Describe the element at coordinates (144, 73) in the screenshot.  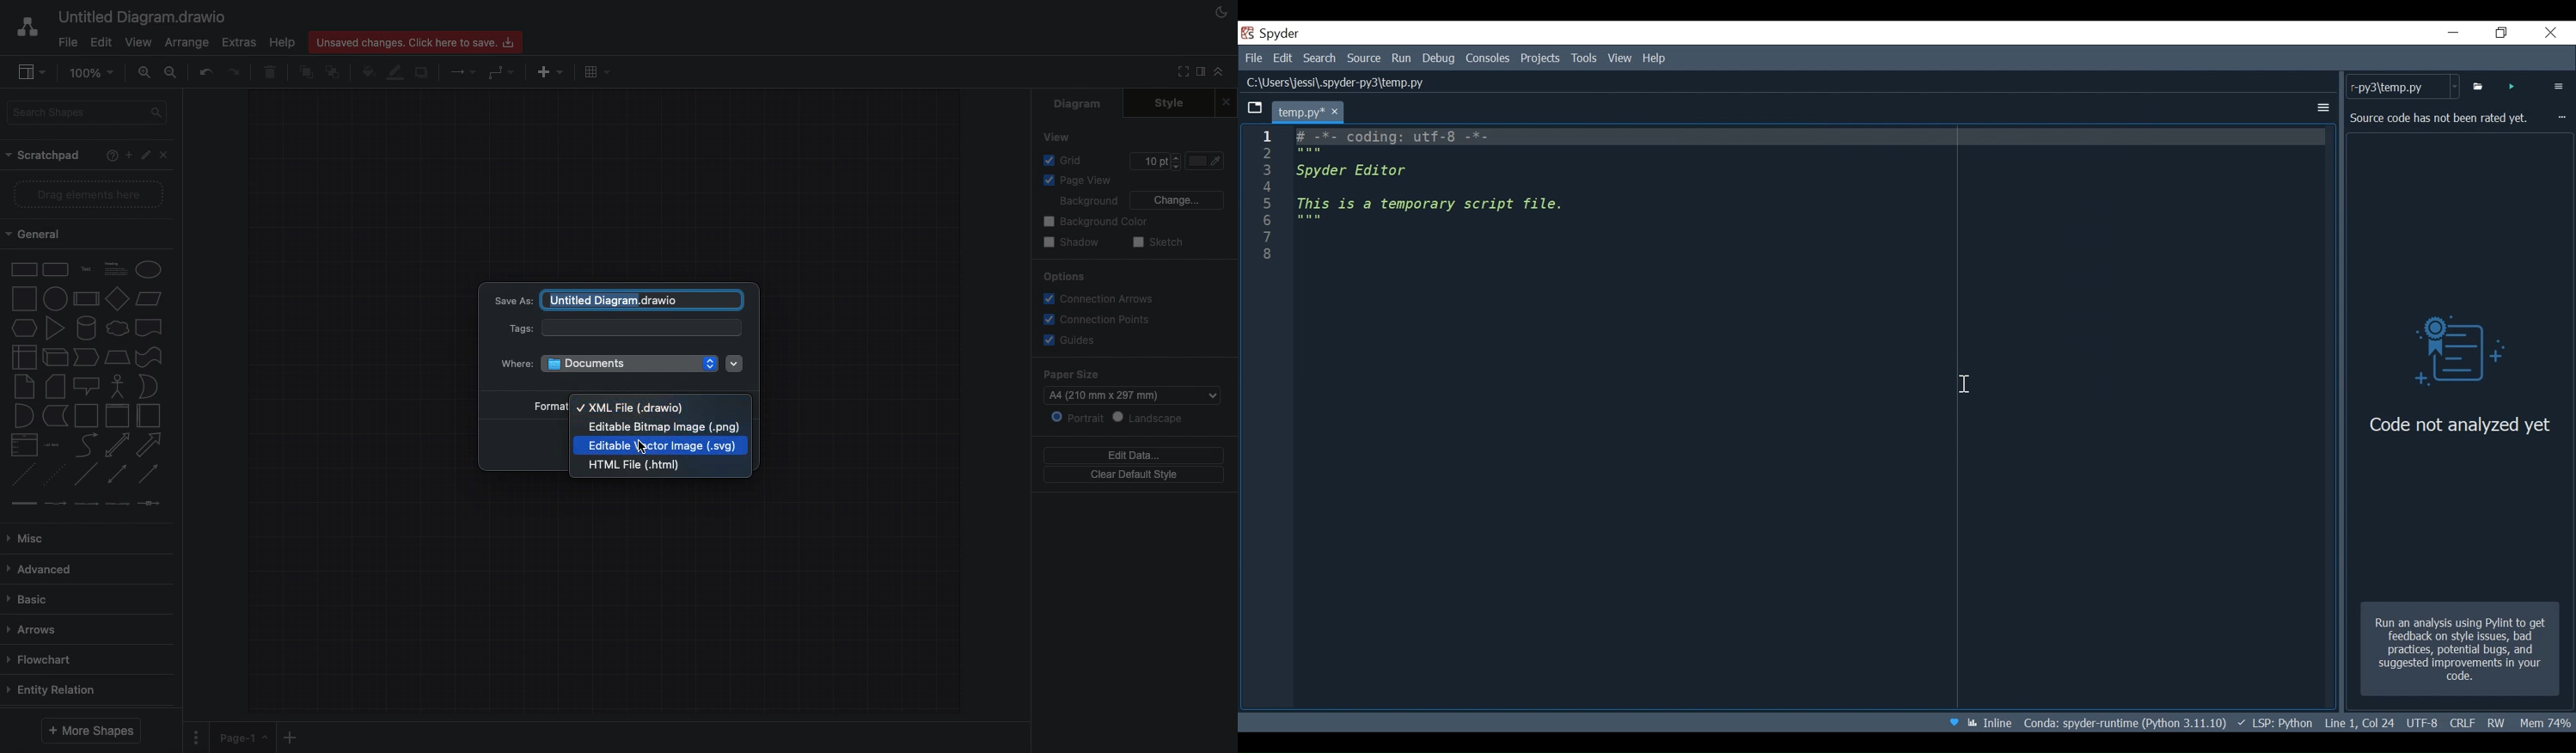
I see `Zoom in` at that location.